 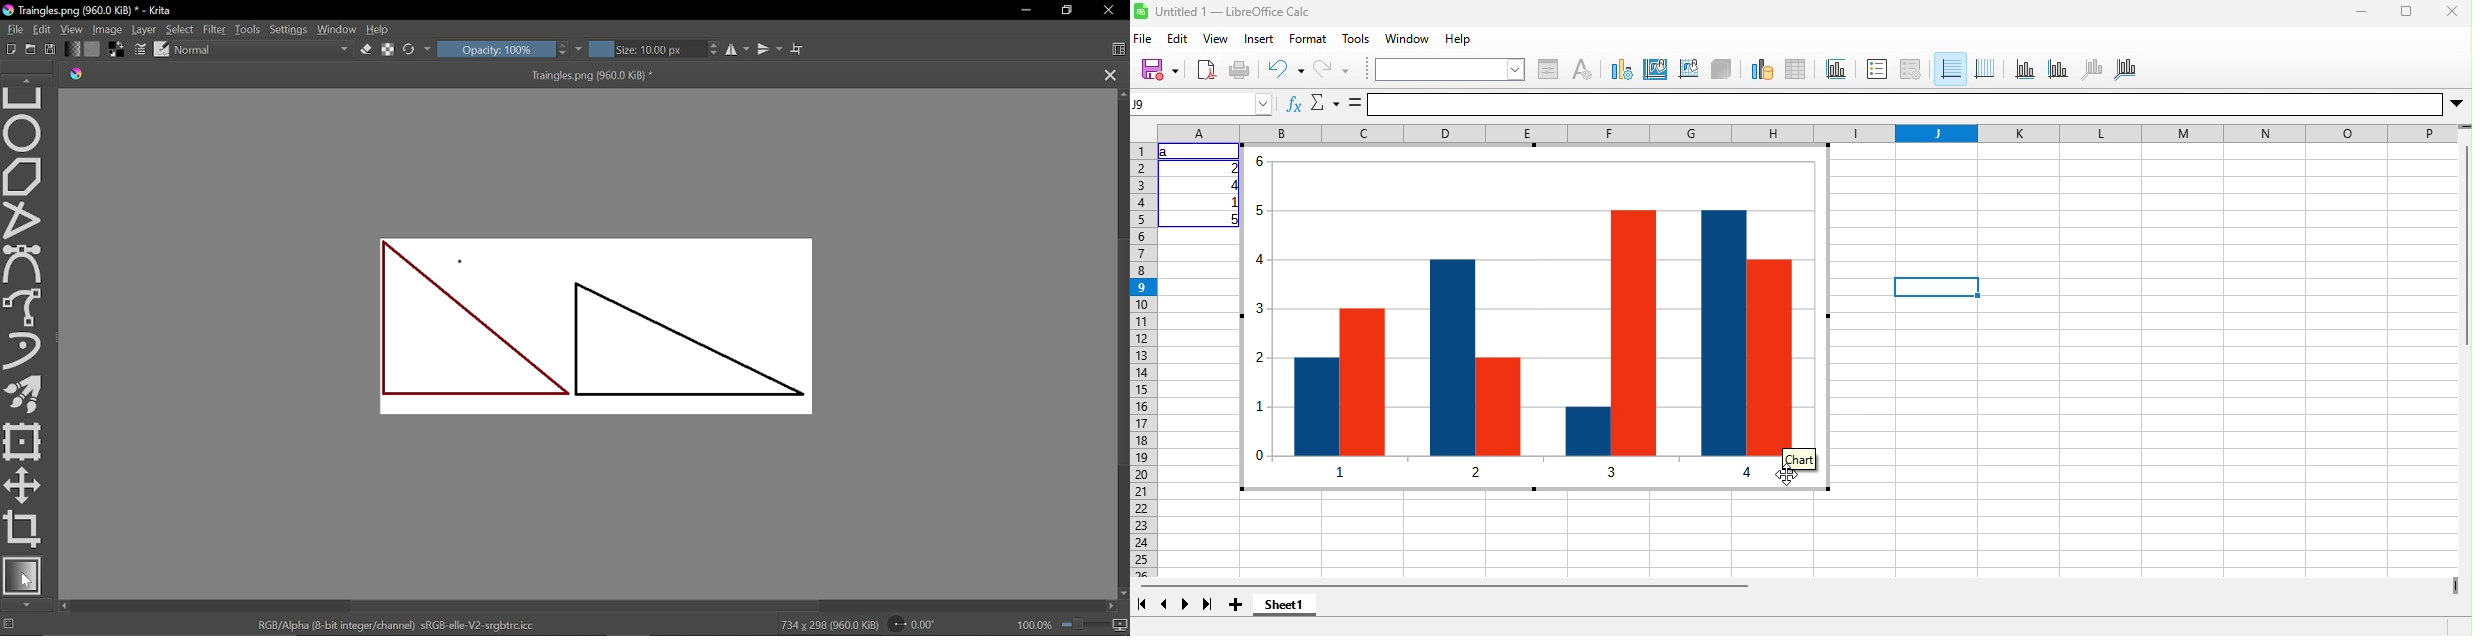 I want to click on Ellipse tool, so click(x=23, y=133).